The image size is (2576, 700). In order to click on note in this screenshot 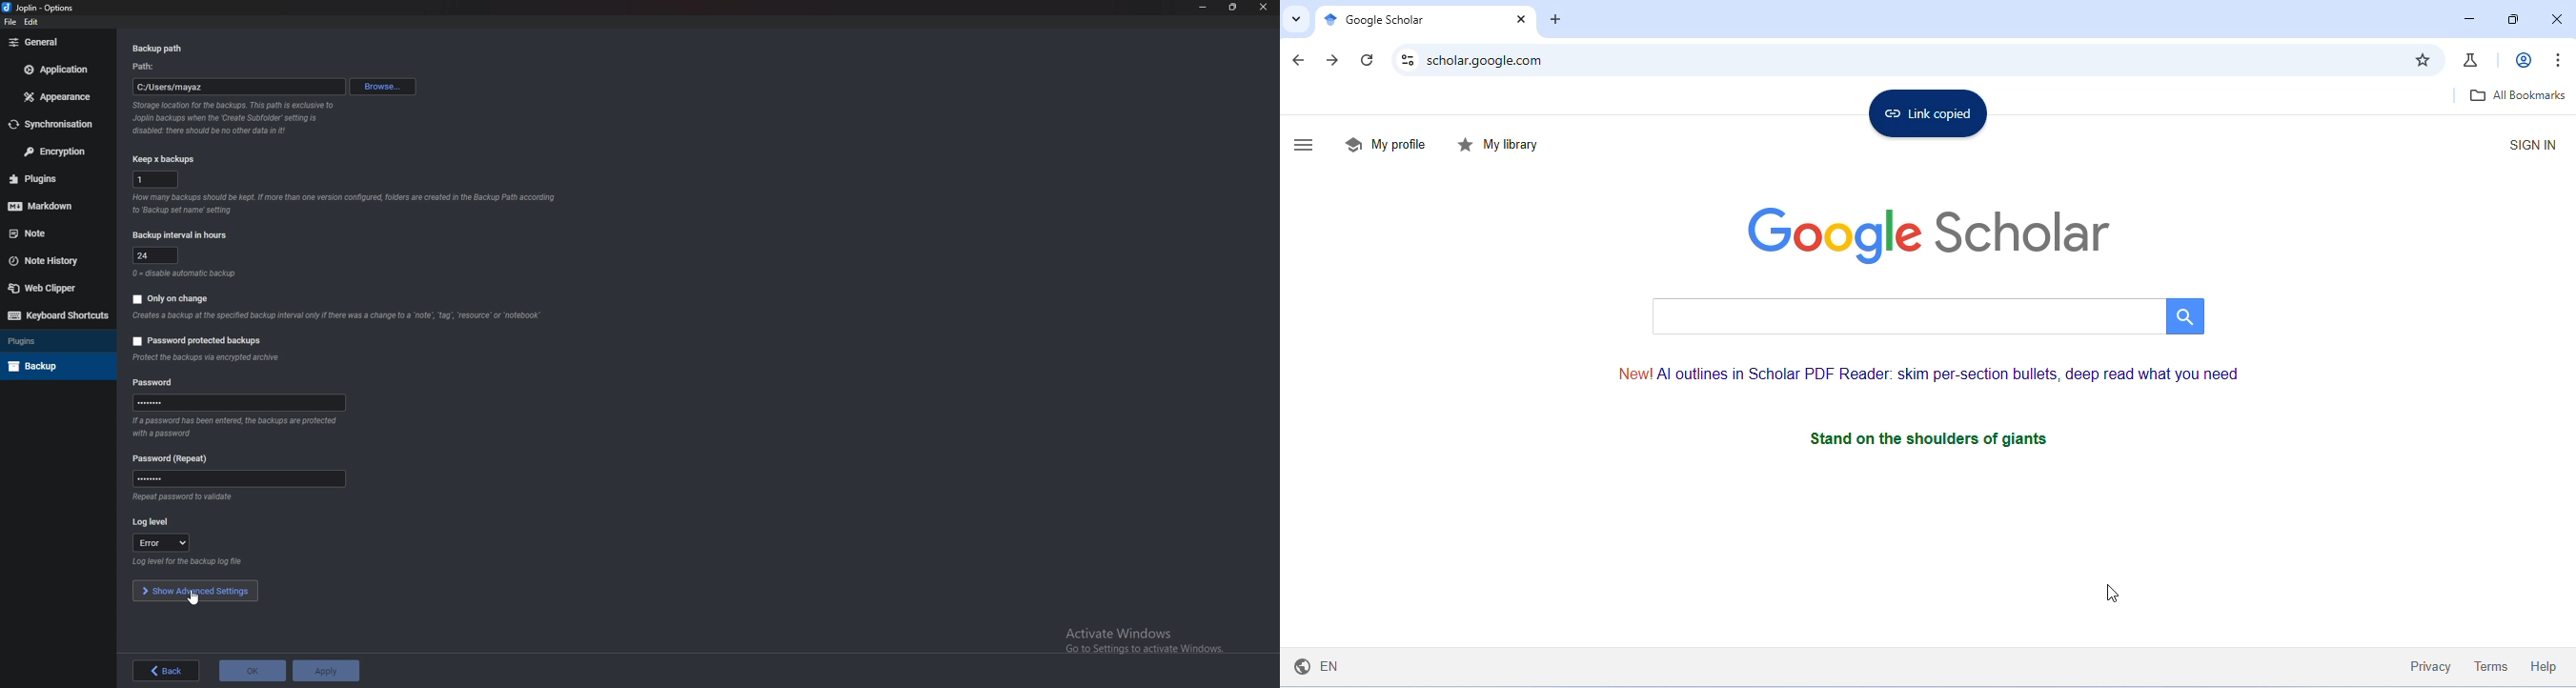, I will do `click(53, 233)`.